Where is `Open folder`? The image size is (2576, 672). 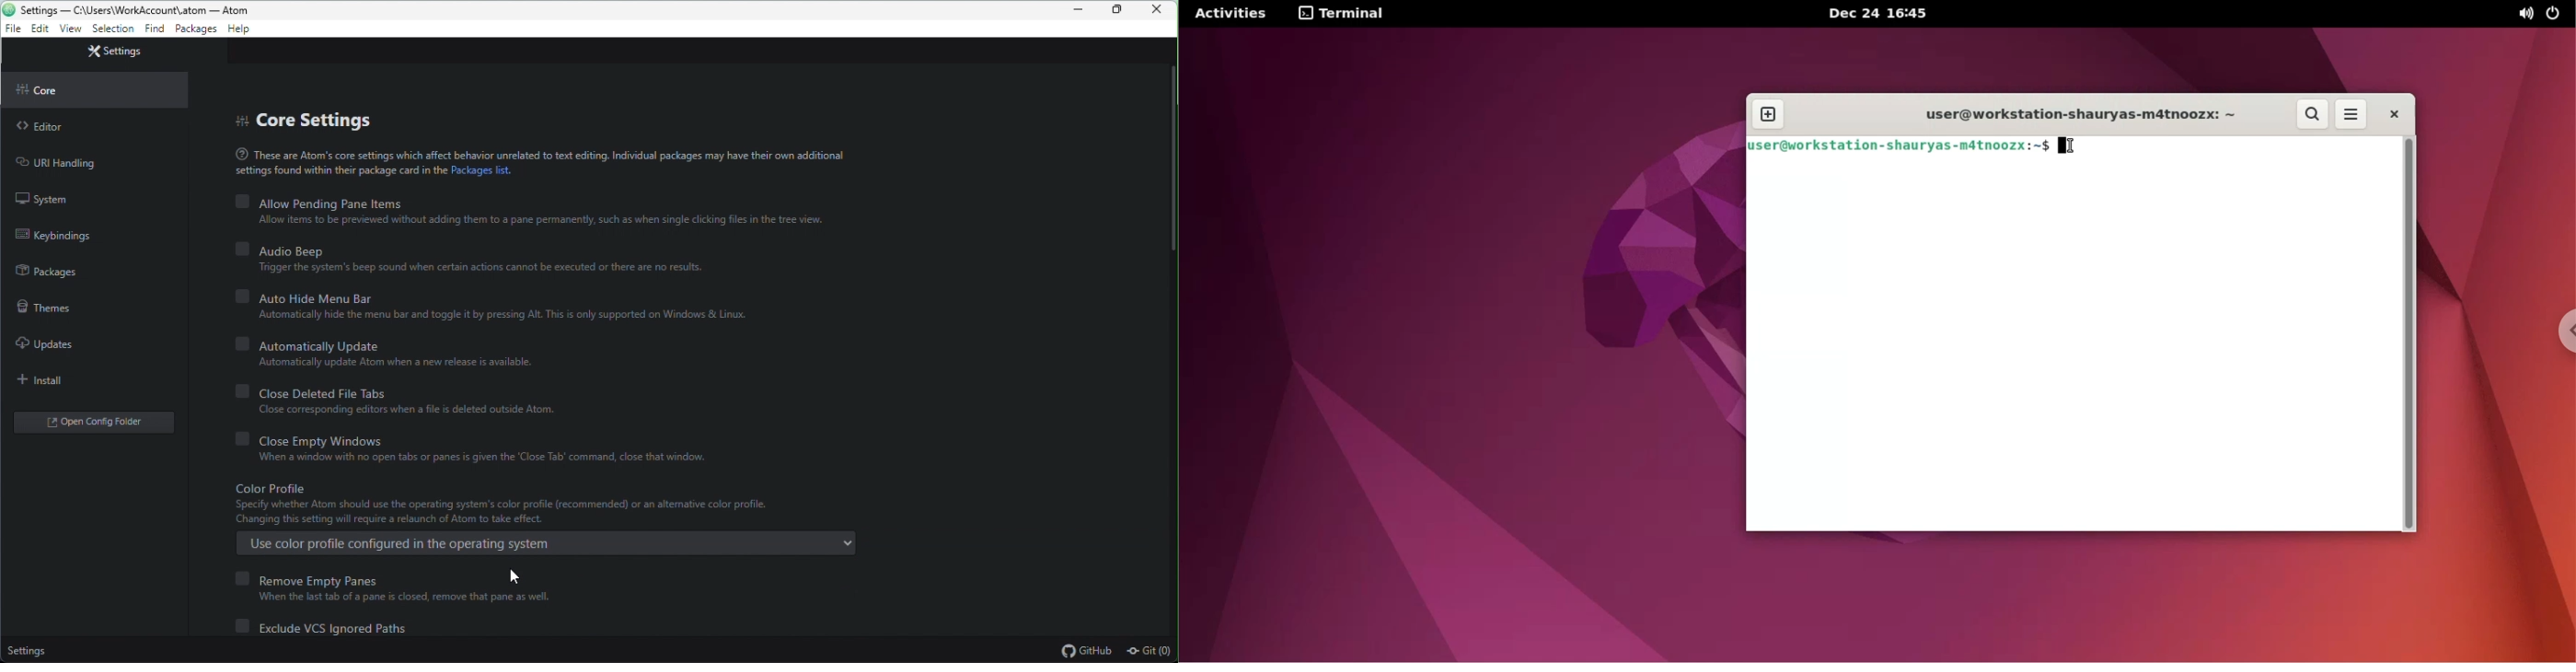 Open folder is located at coordinates (89, 424).